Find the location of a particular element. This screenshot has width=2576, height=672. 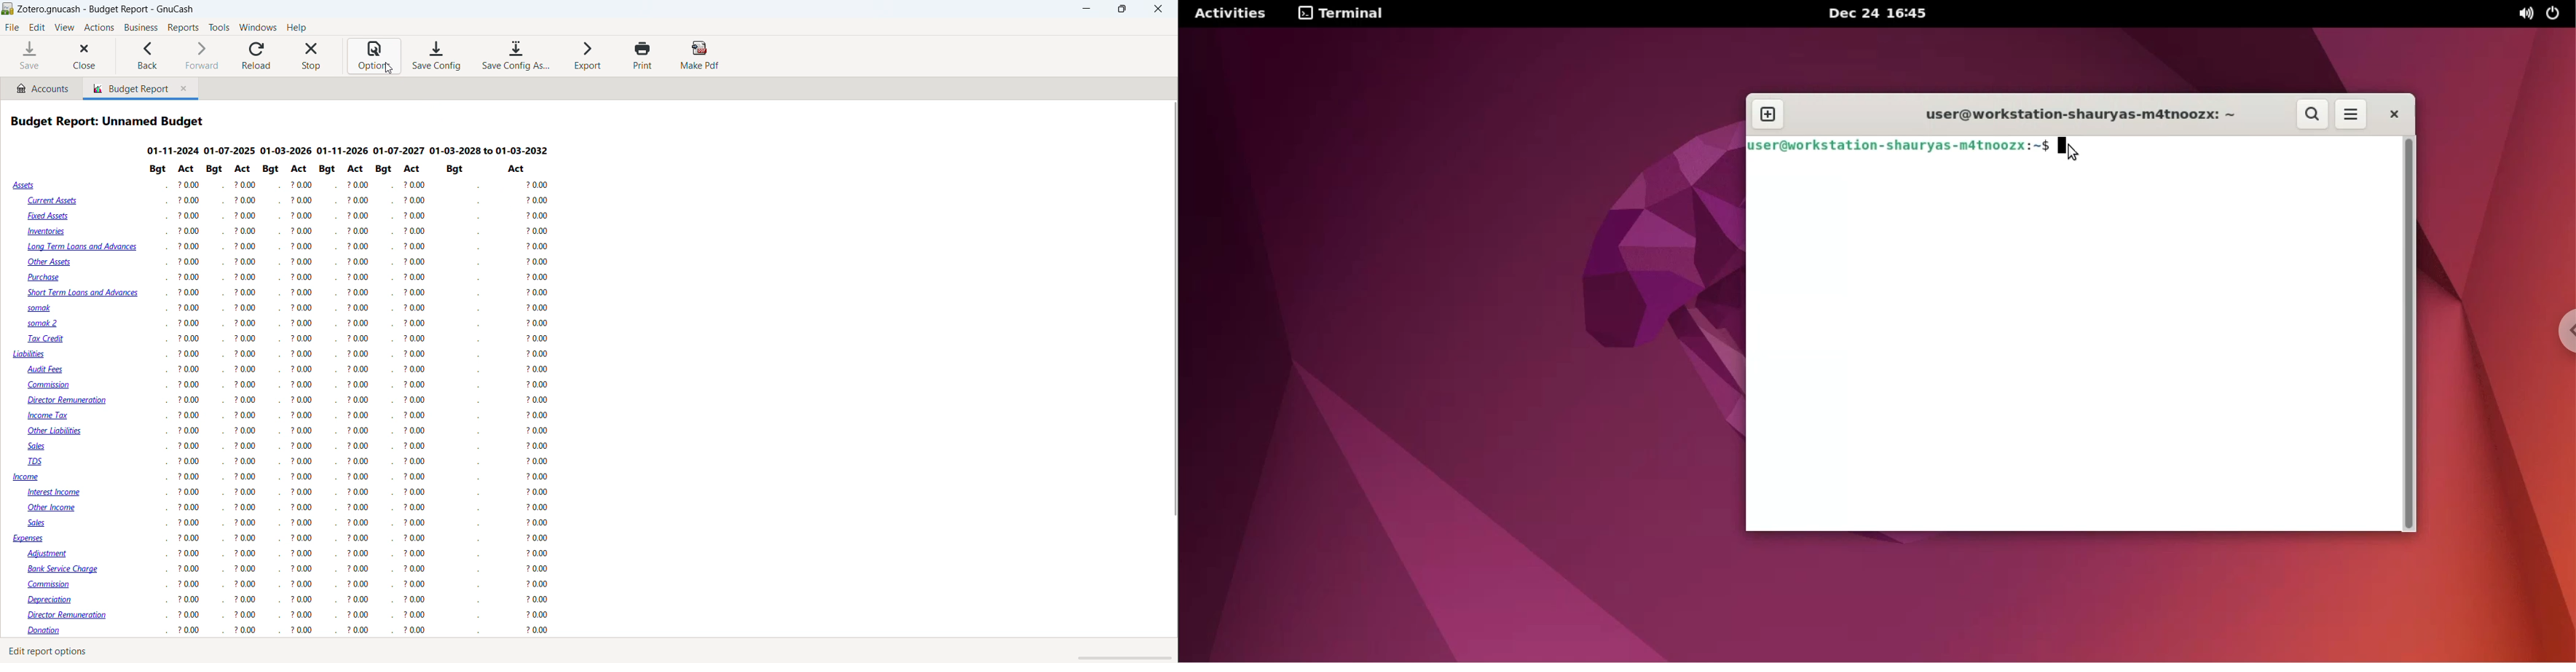

Income is located at coordinates (27, 478).